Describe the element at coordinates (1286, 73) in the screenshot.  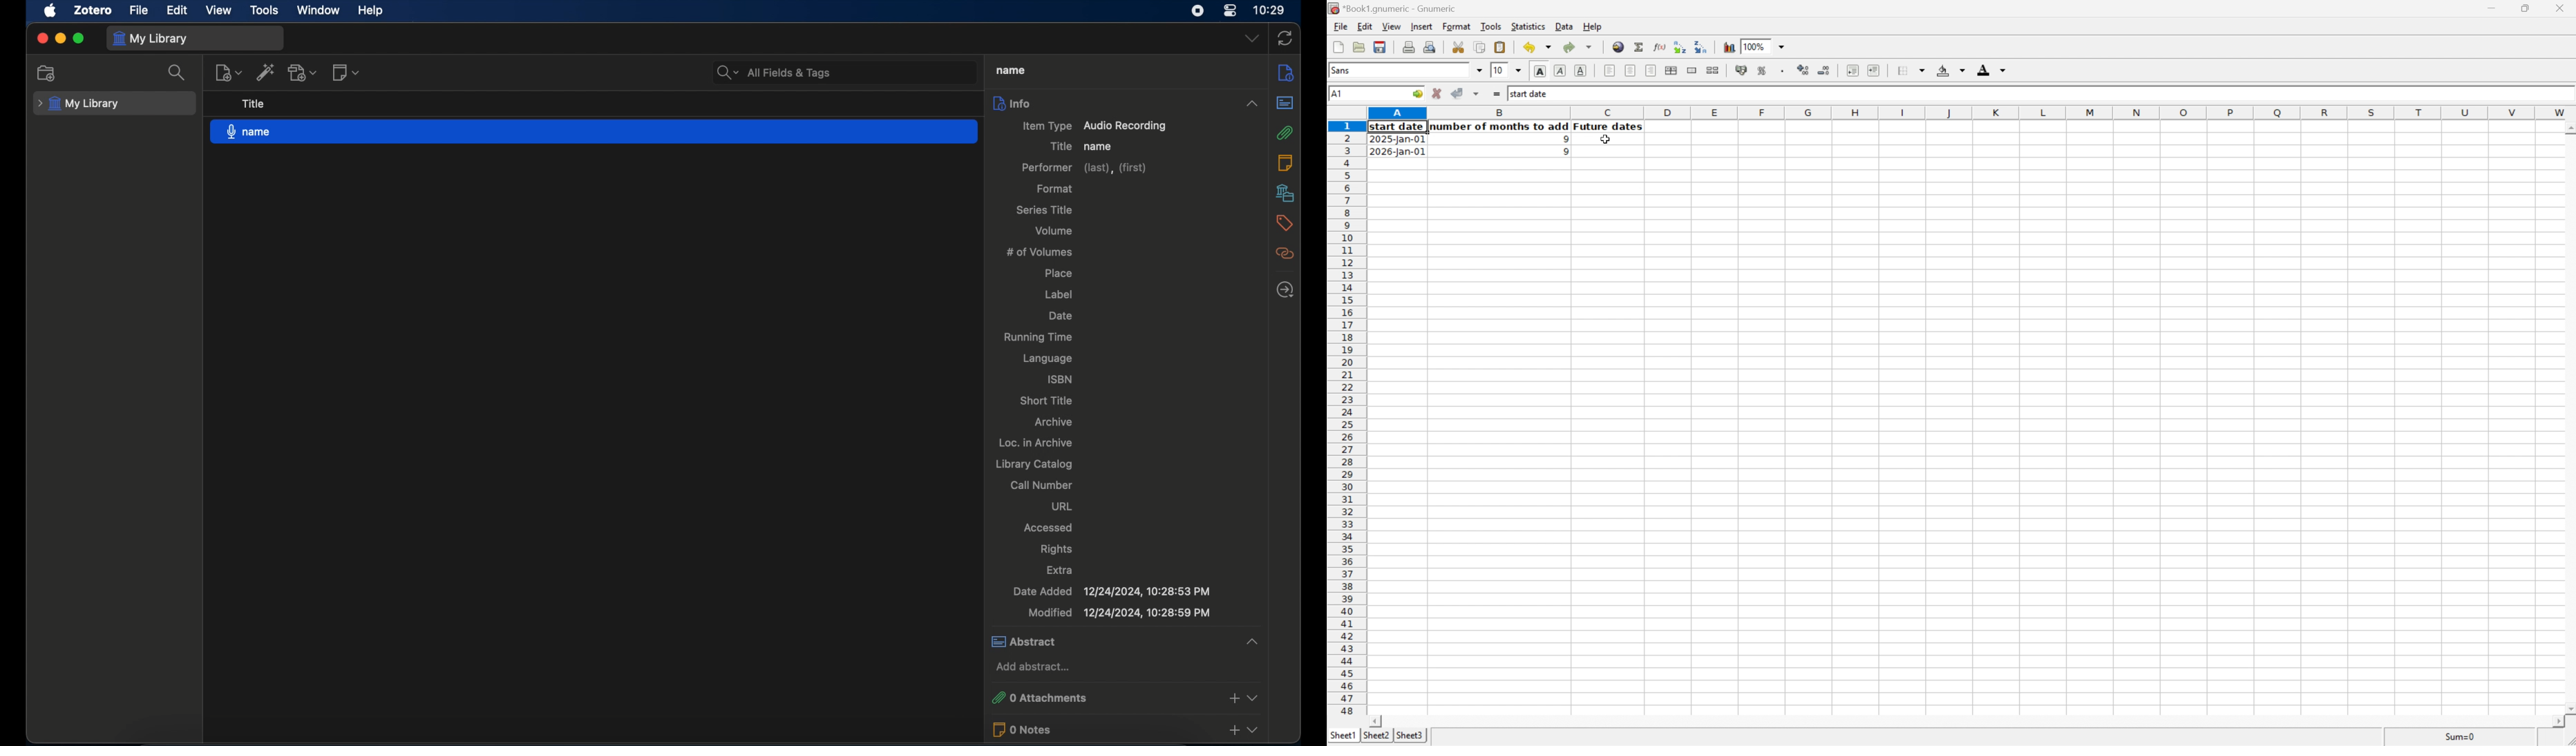
I see `info` at that location.